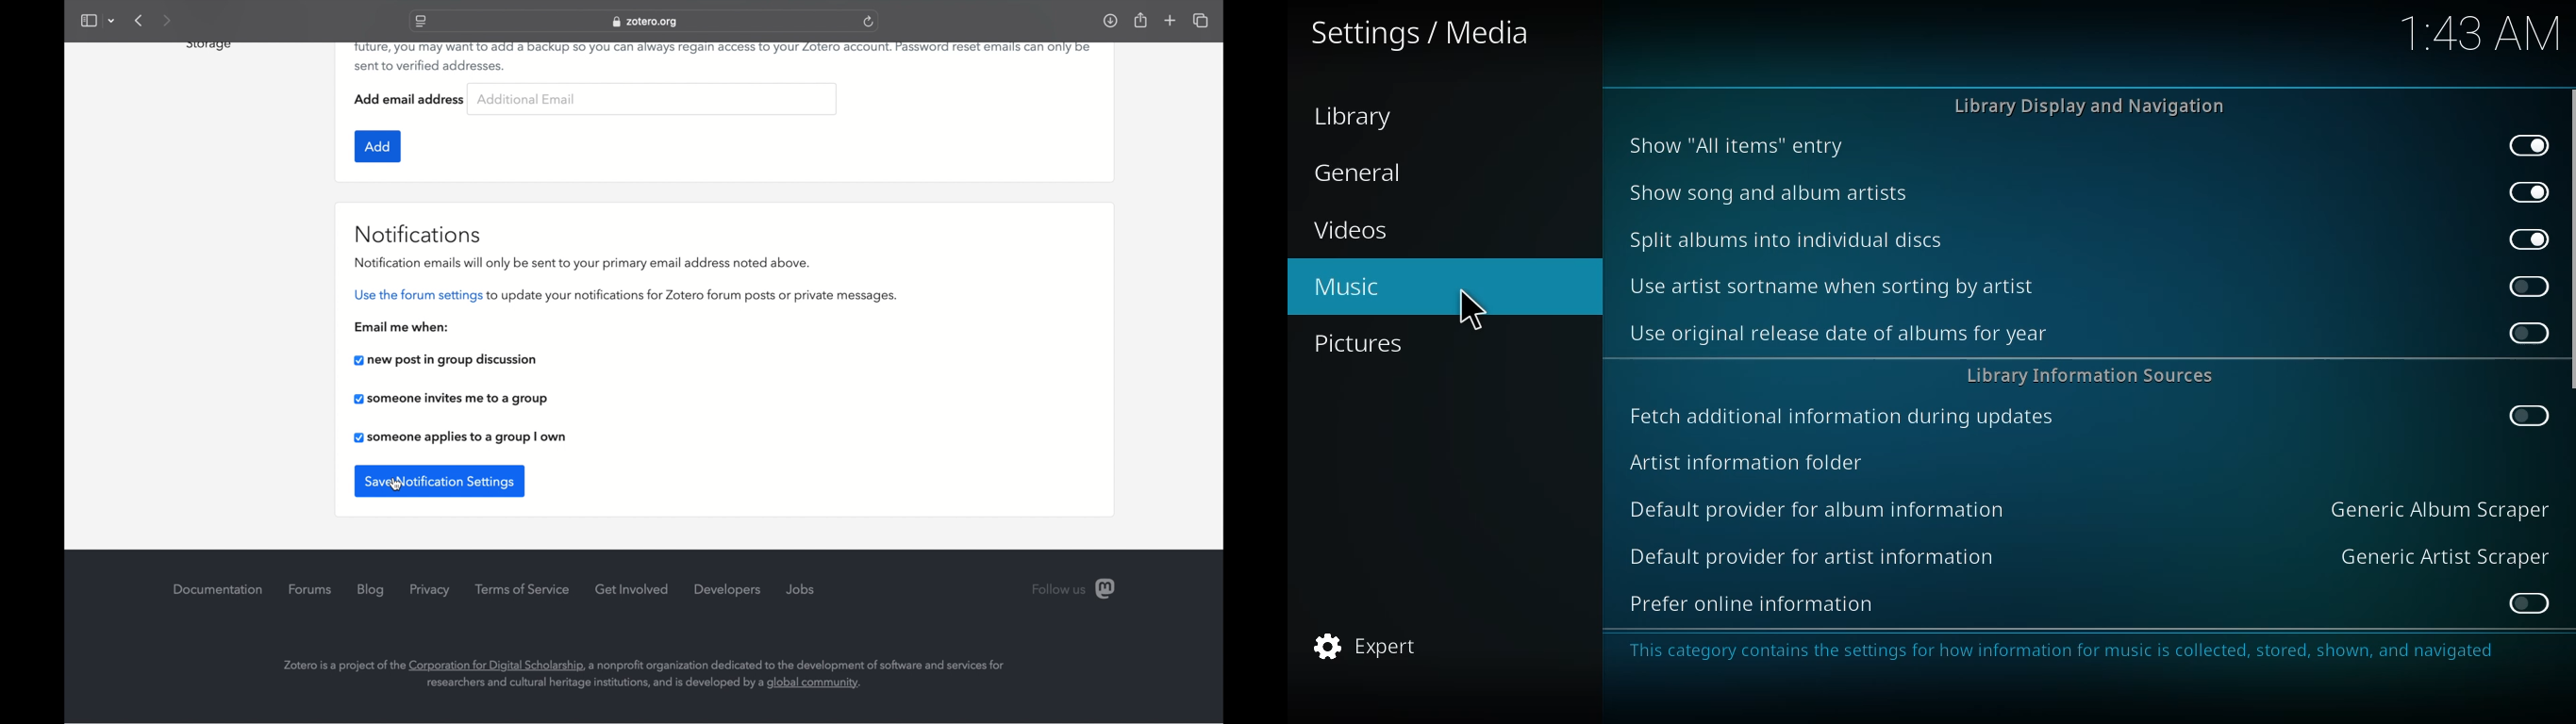  I want to click on someone invites me to a group, so click(451, 400).